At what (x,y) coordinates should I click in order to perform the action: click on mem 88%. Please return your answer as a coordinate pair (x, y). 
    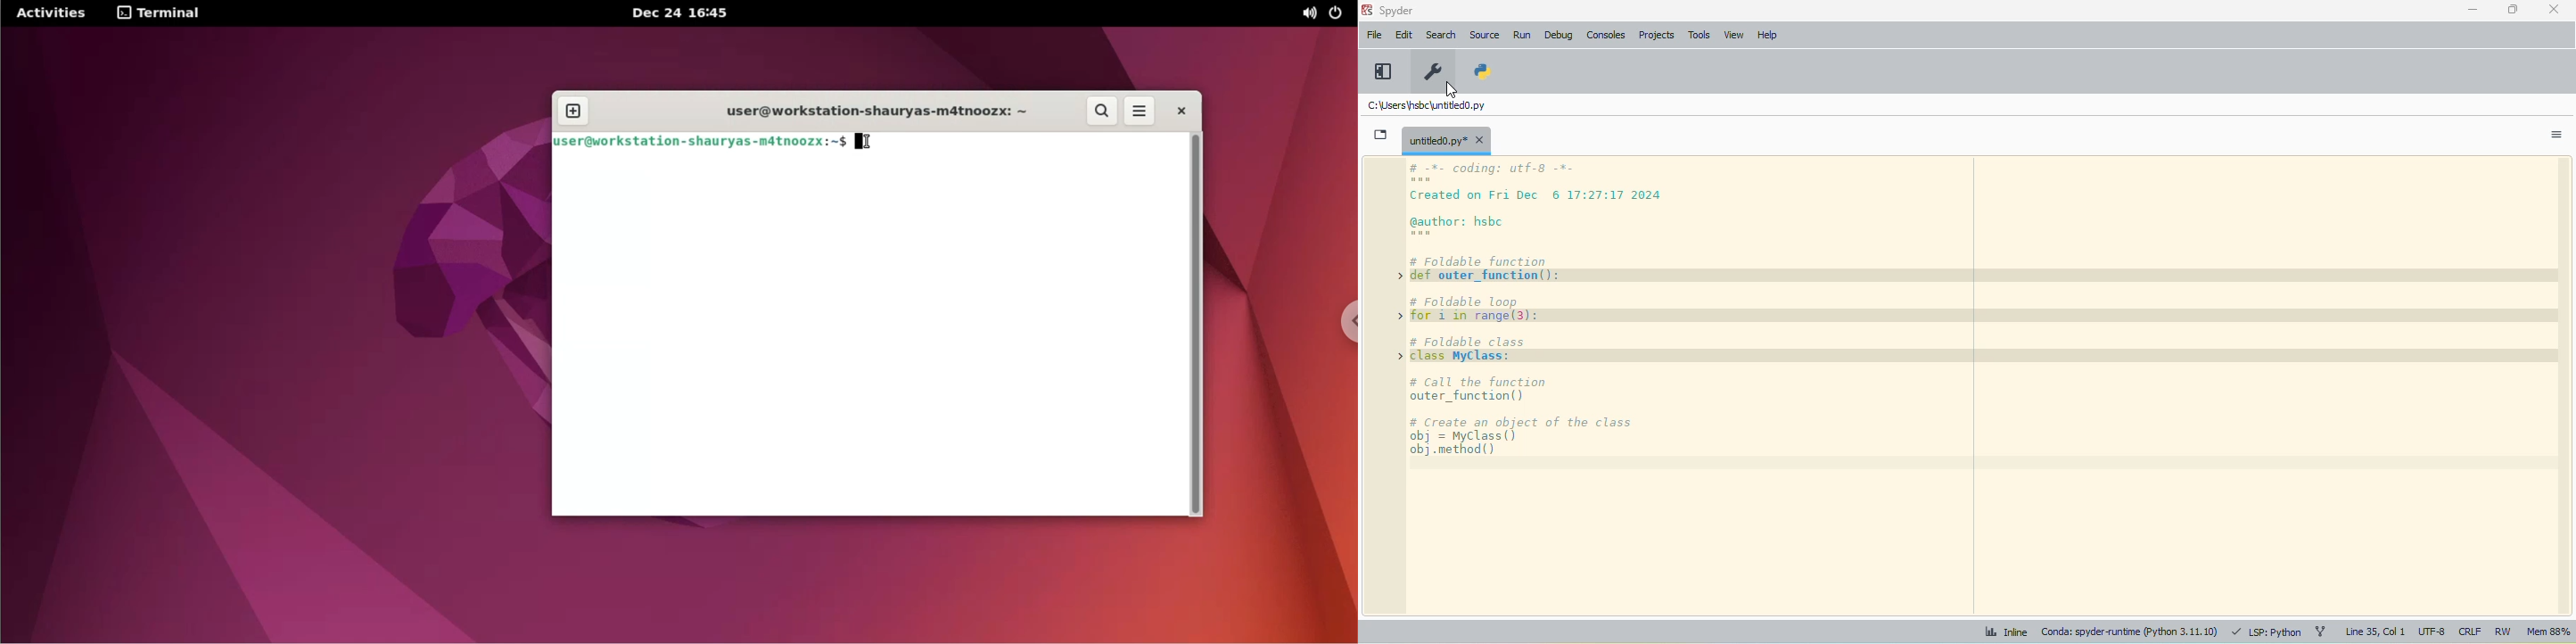
    Looking at the image, I should click on (2547, 632).